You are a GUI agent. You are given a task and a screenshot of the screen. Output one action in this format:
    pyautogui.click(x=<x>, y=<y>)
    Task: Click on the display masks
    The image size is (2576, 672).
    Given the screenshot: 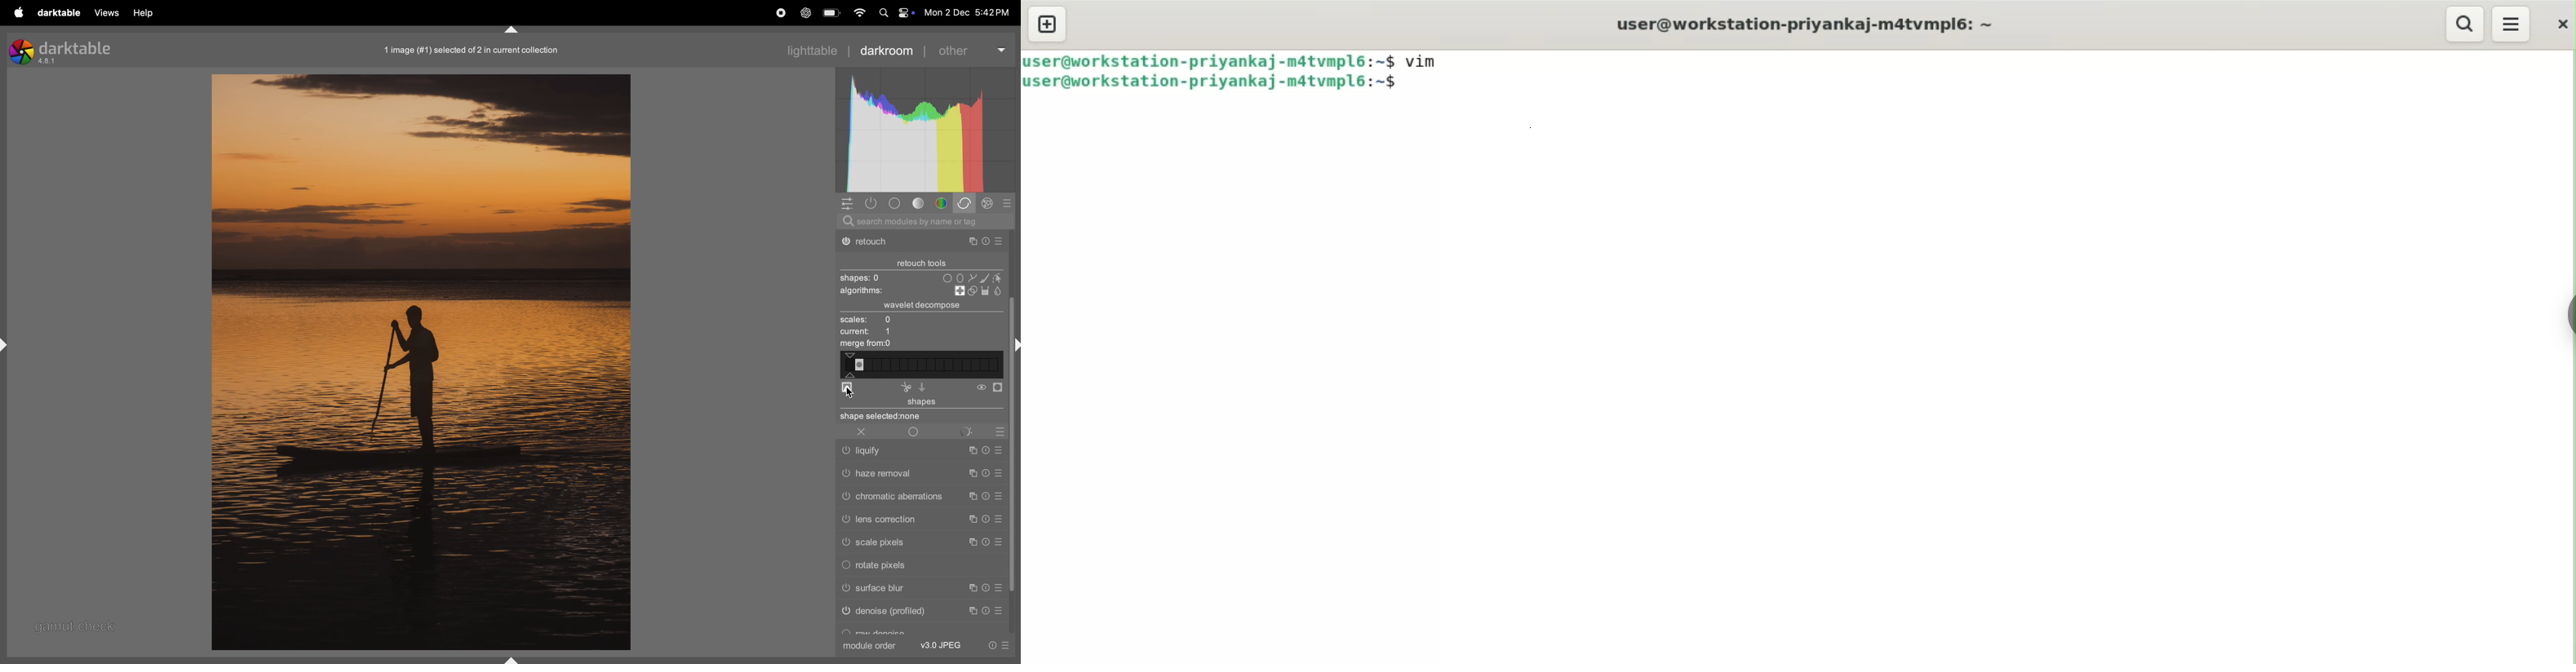 What is the action you would take?
    pyautogui.click(x=978, y=431)
    